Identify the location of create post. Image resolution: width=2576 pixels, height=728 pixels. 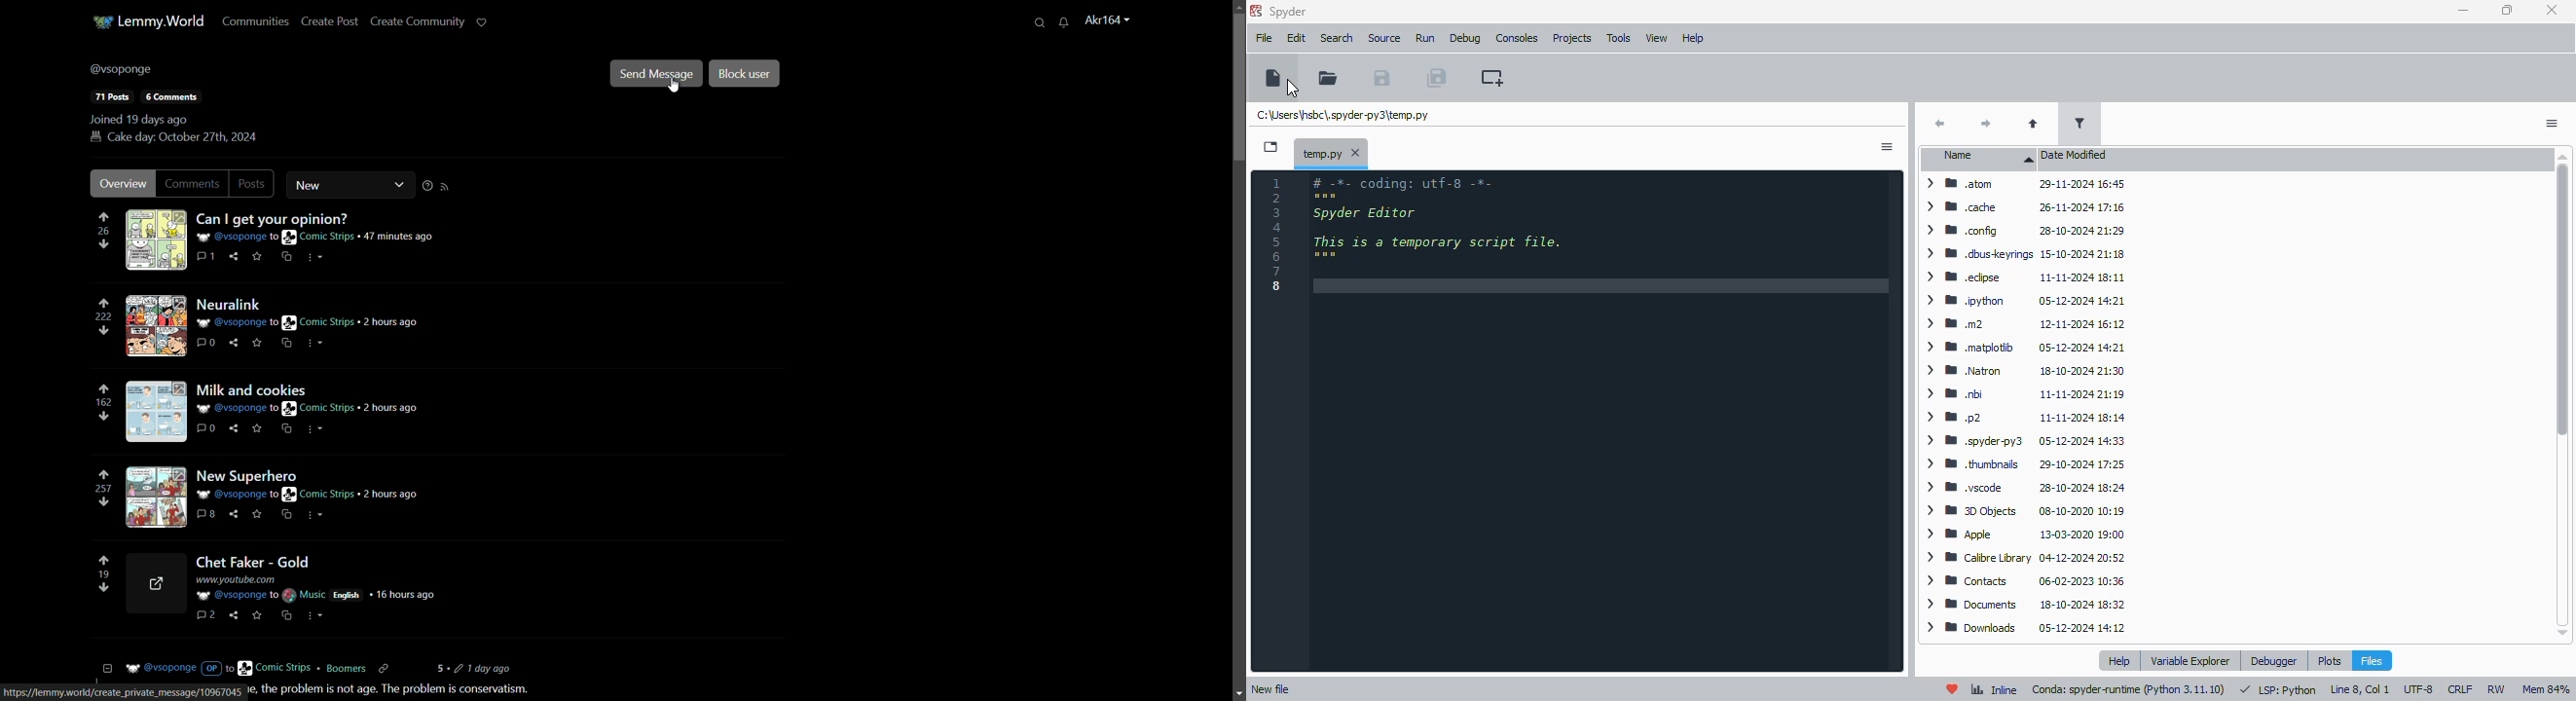
(330, 23).